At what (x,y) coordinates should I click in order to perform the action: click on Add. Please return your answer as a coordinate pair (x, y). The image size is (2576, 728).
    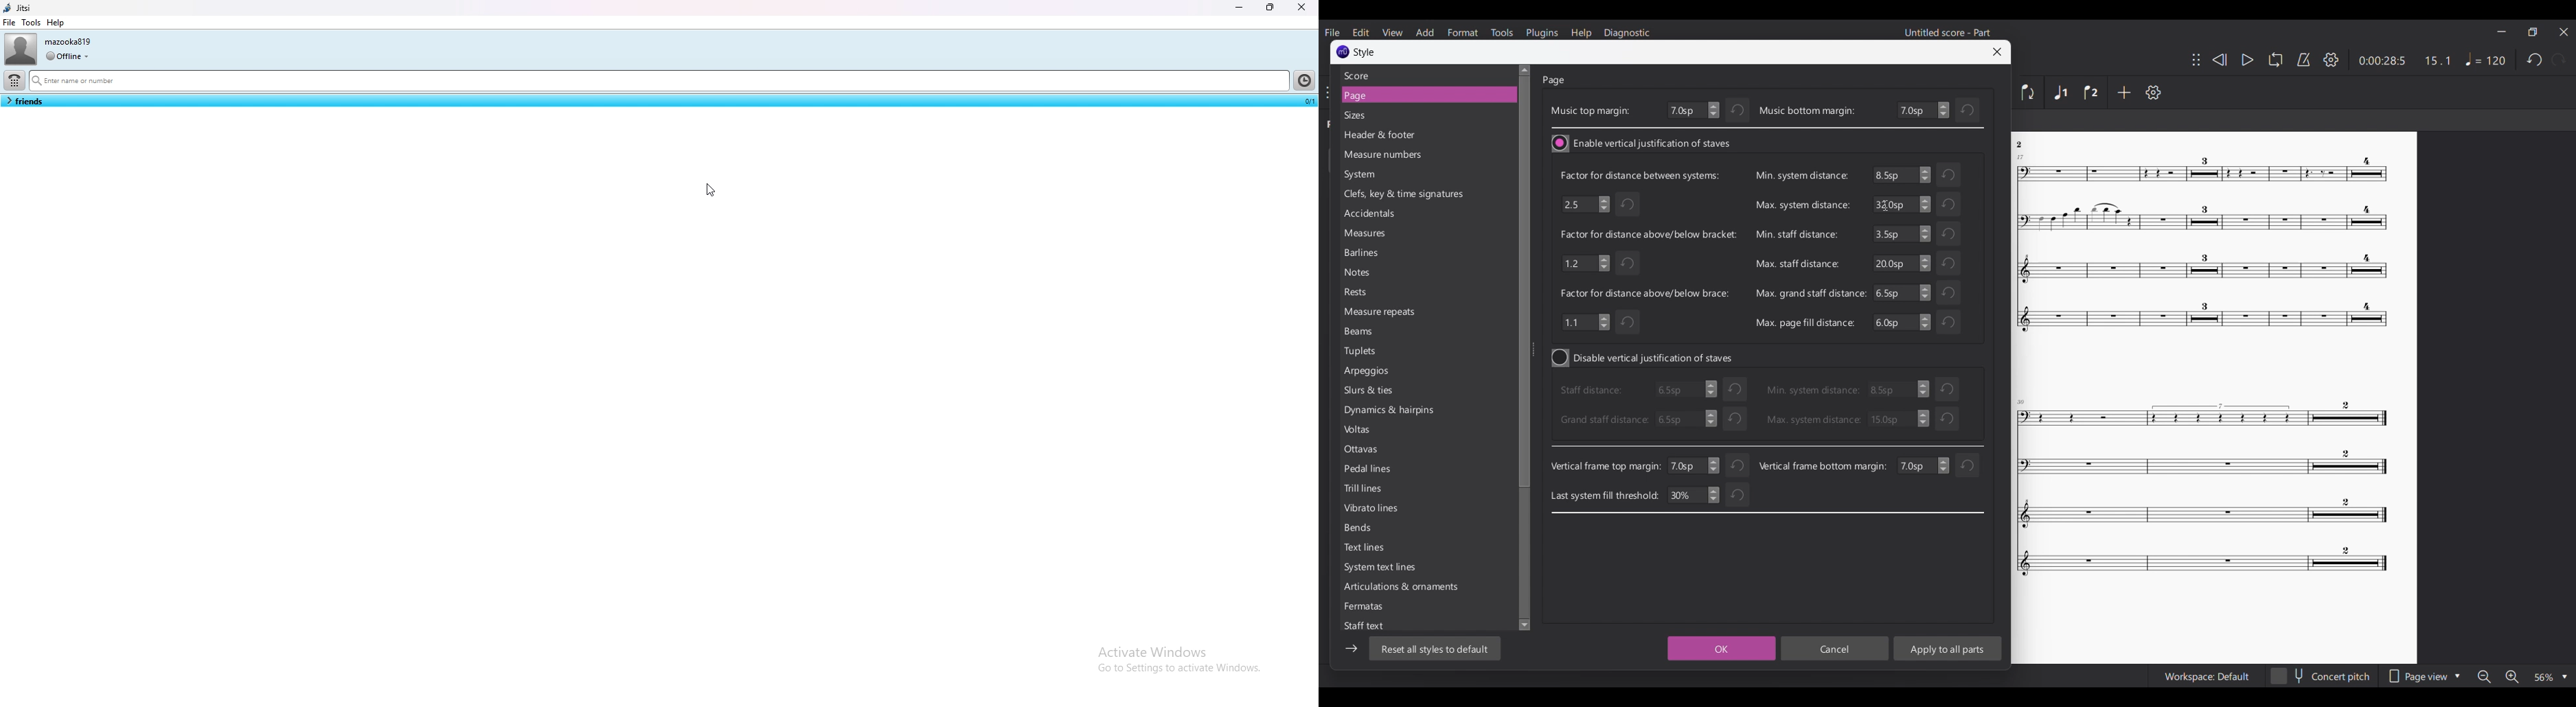
    Looking at the image, I should click on (2124, 92).